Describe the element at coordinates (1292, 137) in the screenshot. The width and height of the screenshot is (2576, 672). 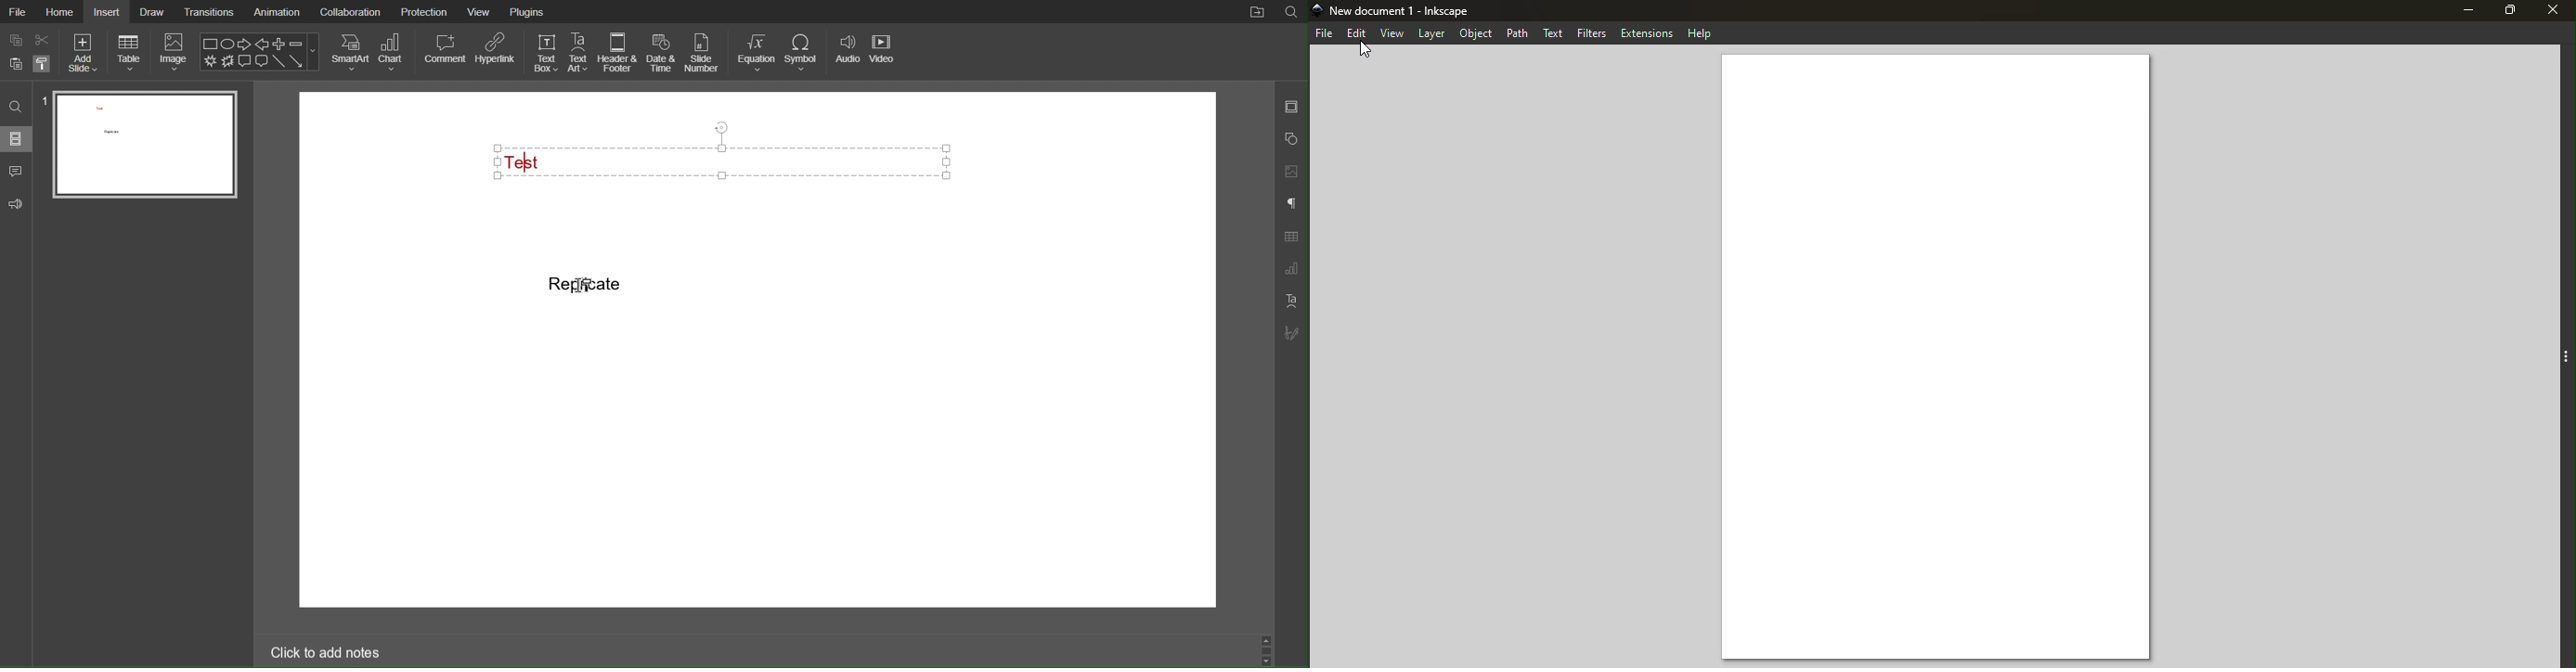
I see `Shapes` at that location.